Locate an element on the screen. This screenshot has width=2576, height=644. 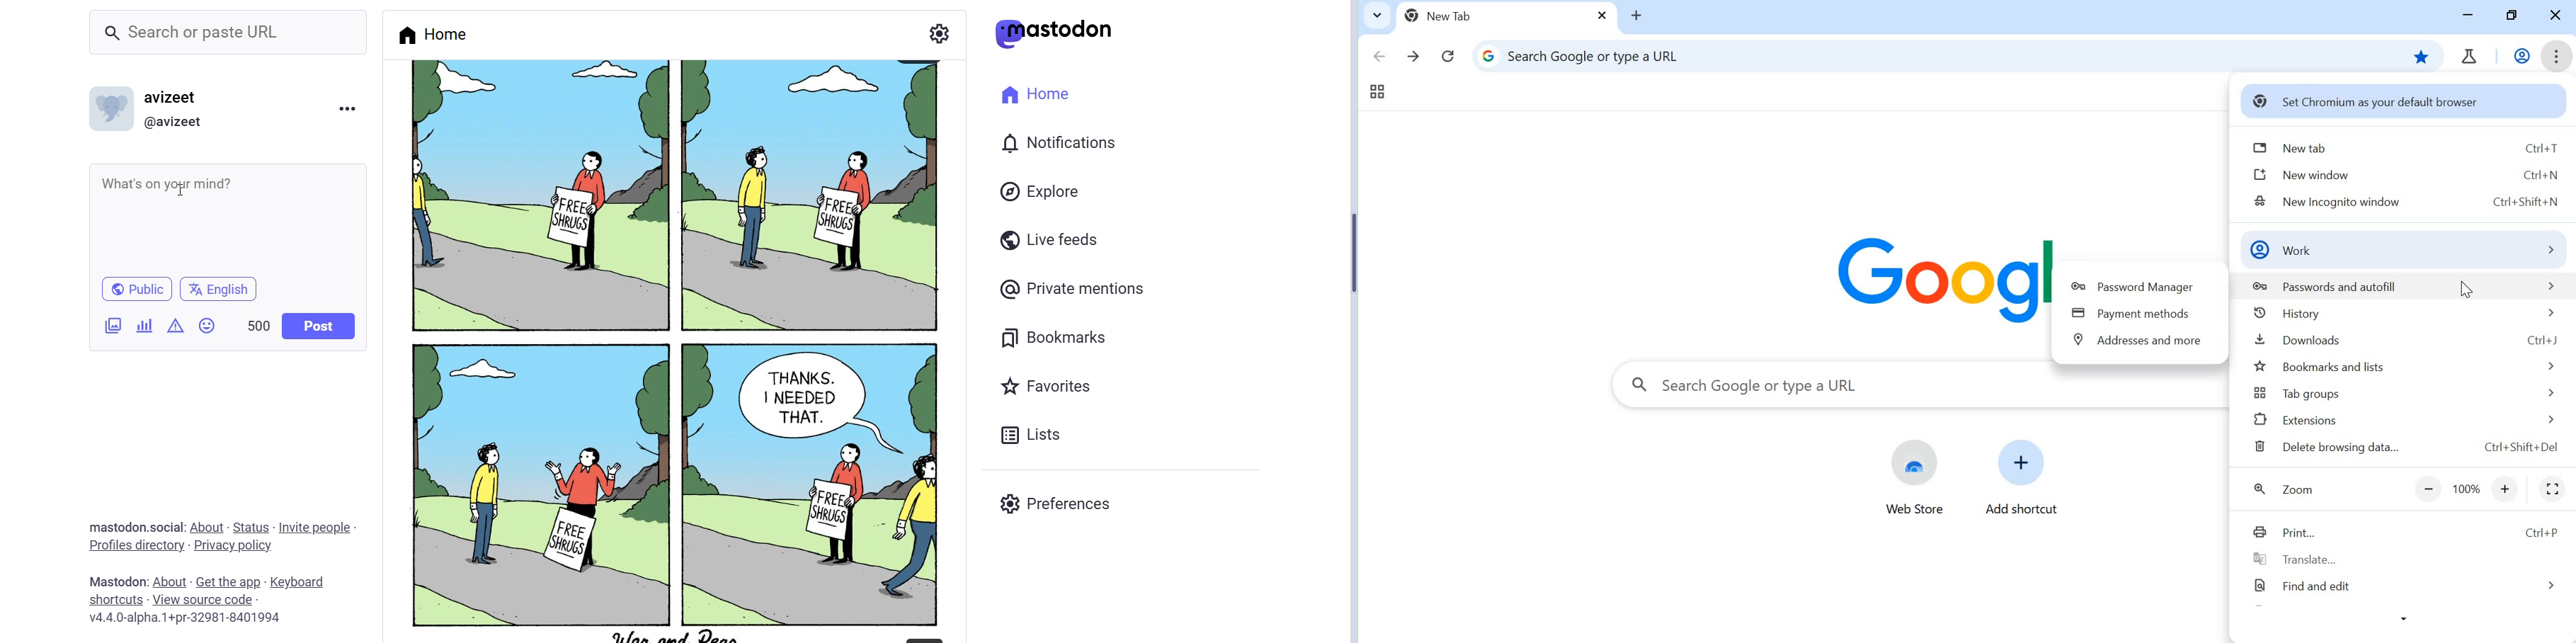
translate is located at coordinates (2399, 558).